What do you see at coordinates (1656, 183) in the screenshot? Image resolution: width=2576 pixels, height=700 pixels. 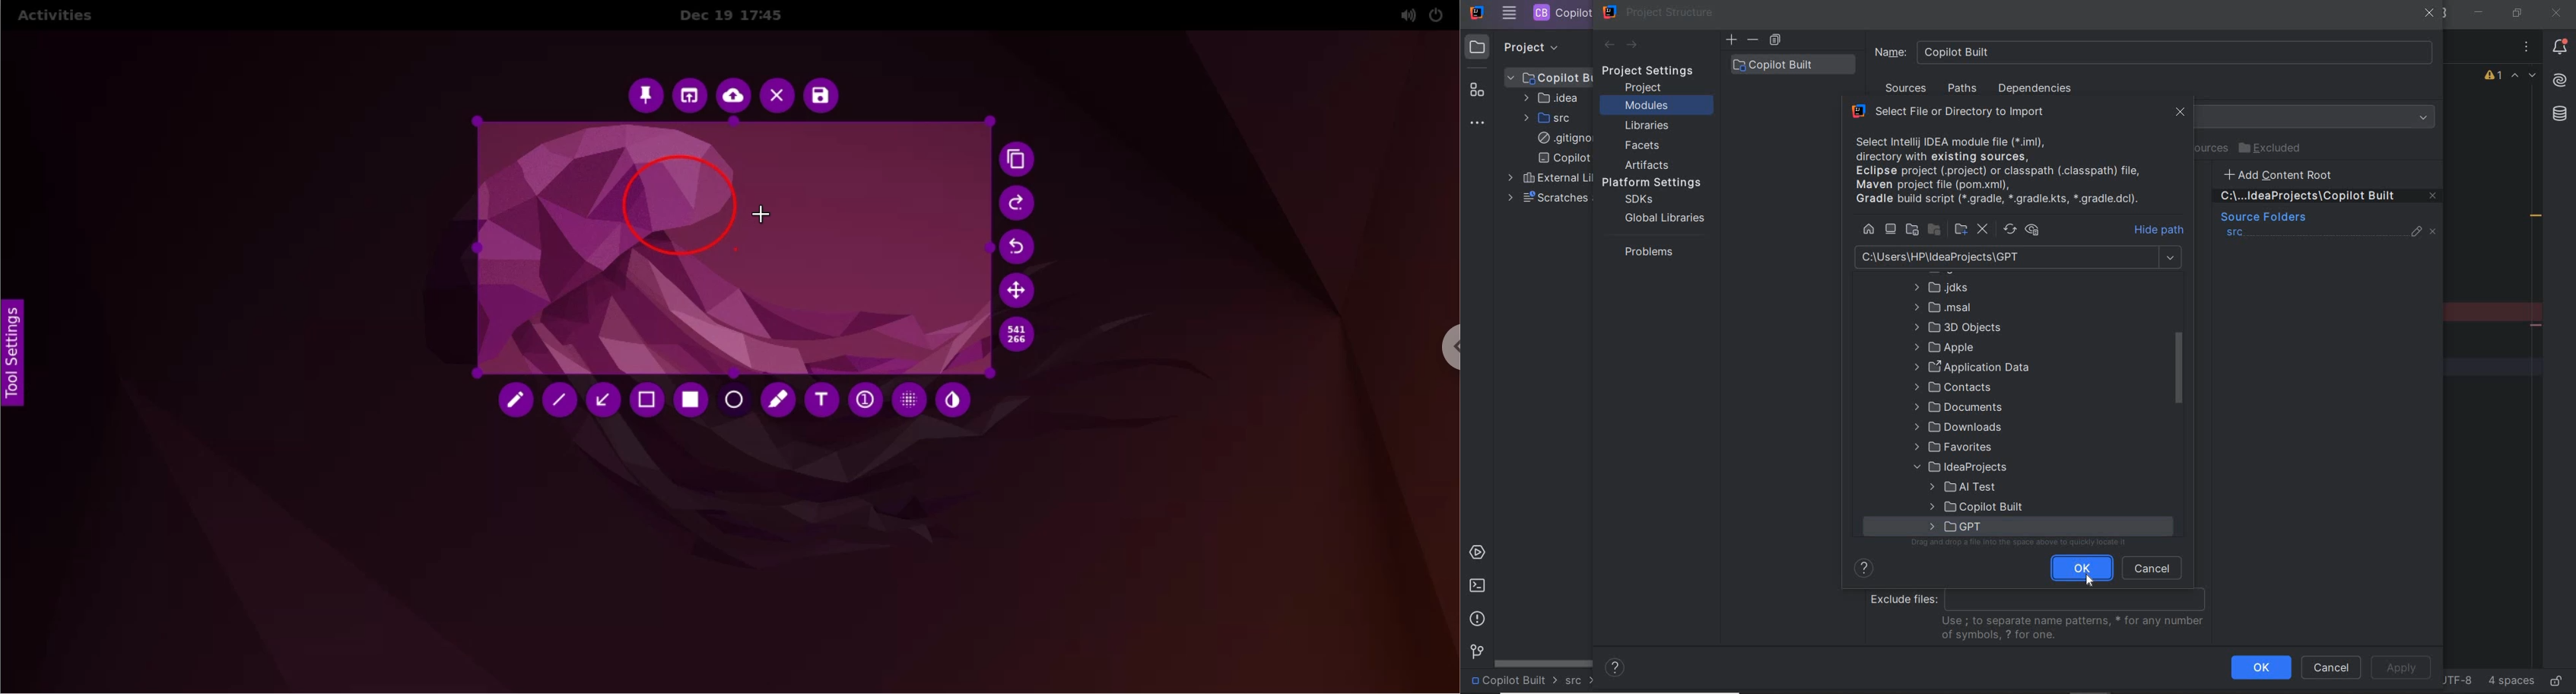 I see `platform settings` at bounding box center [1656, 183].